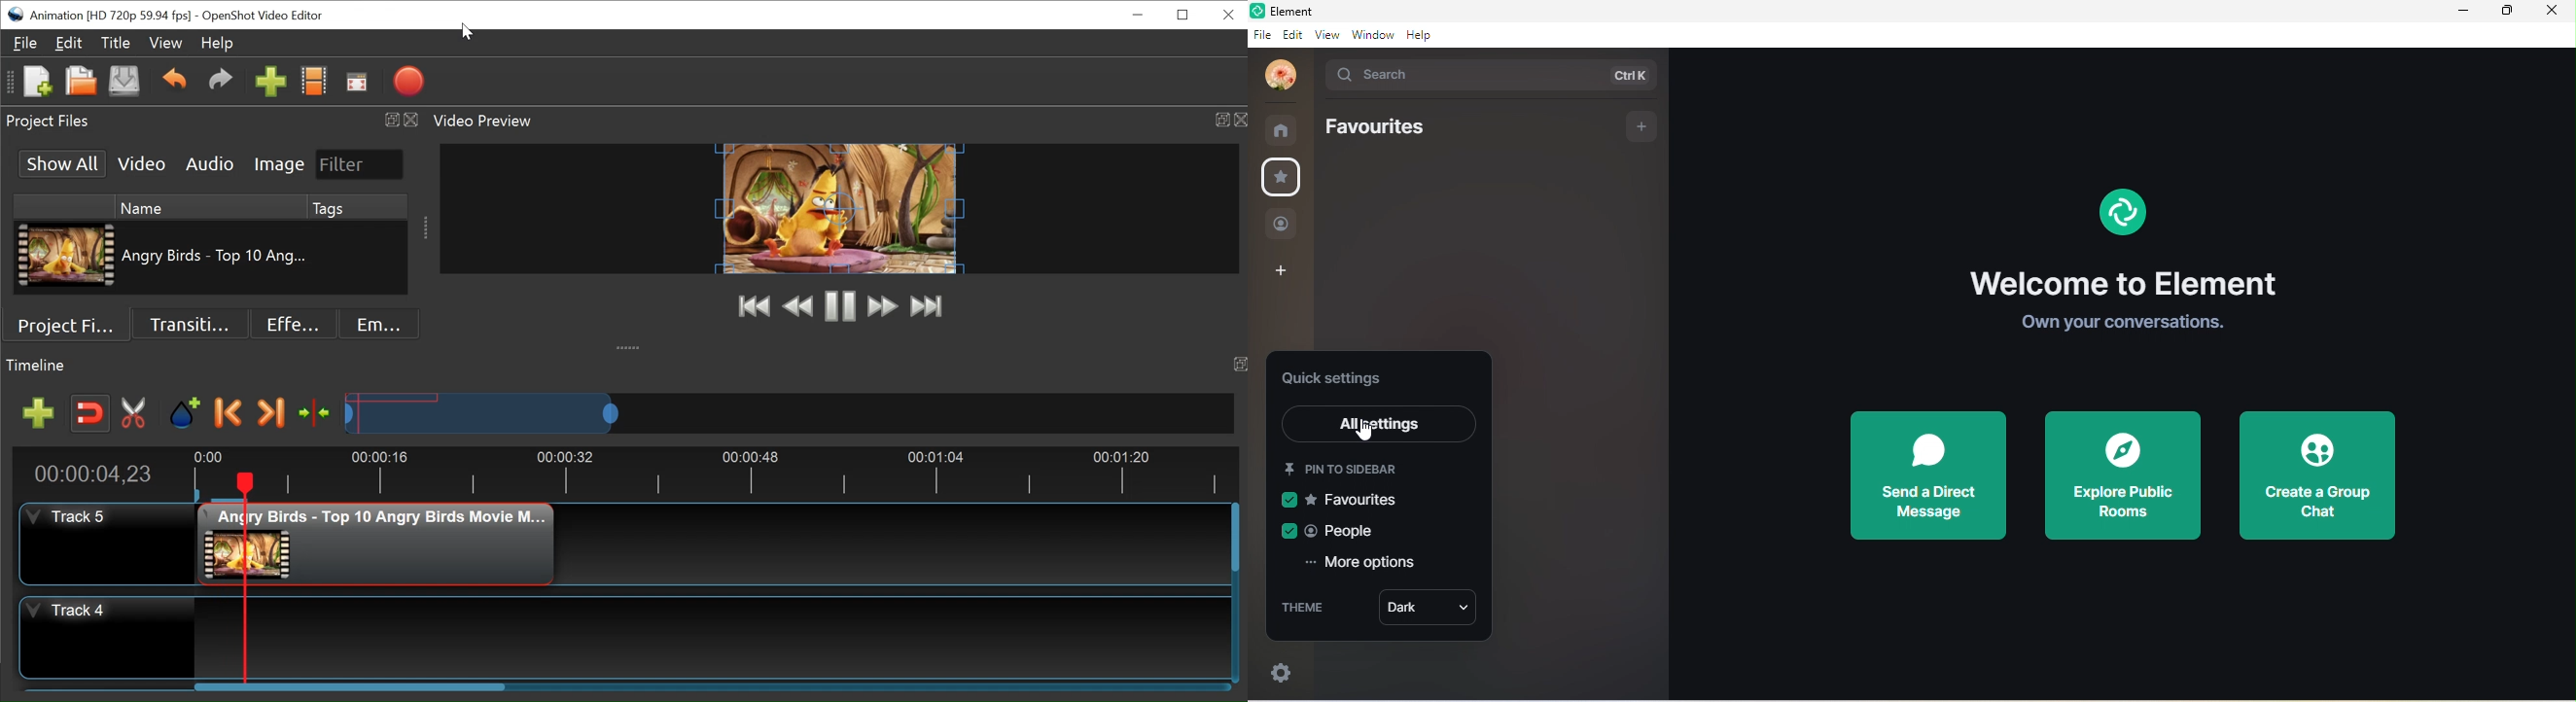 The width and height of the screenshot is (2576, 728). I want to click on Track Panel, so click(713, 638).